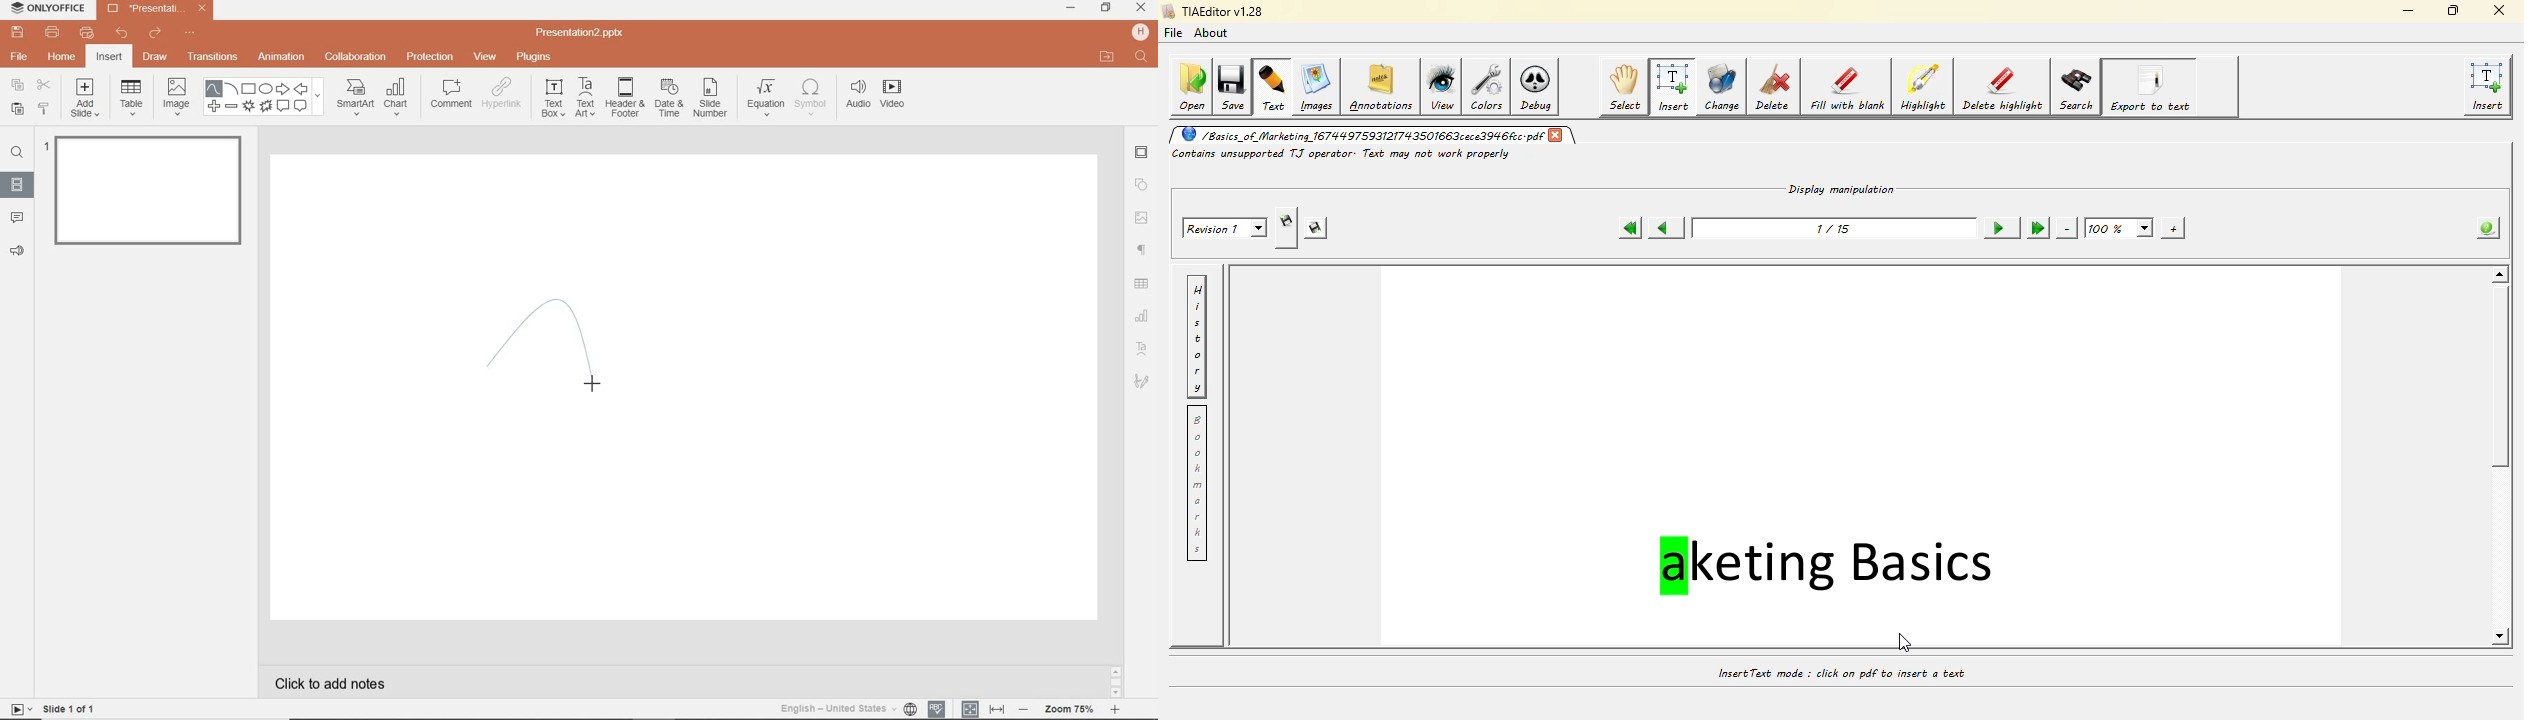  Describe the element at coordinates (86, 101) in the screenshot. I see `ADD SLIDE` at that location.